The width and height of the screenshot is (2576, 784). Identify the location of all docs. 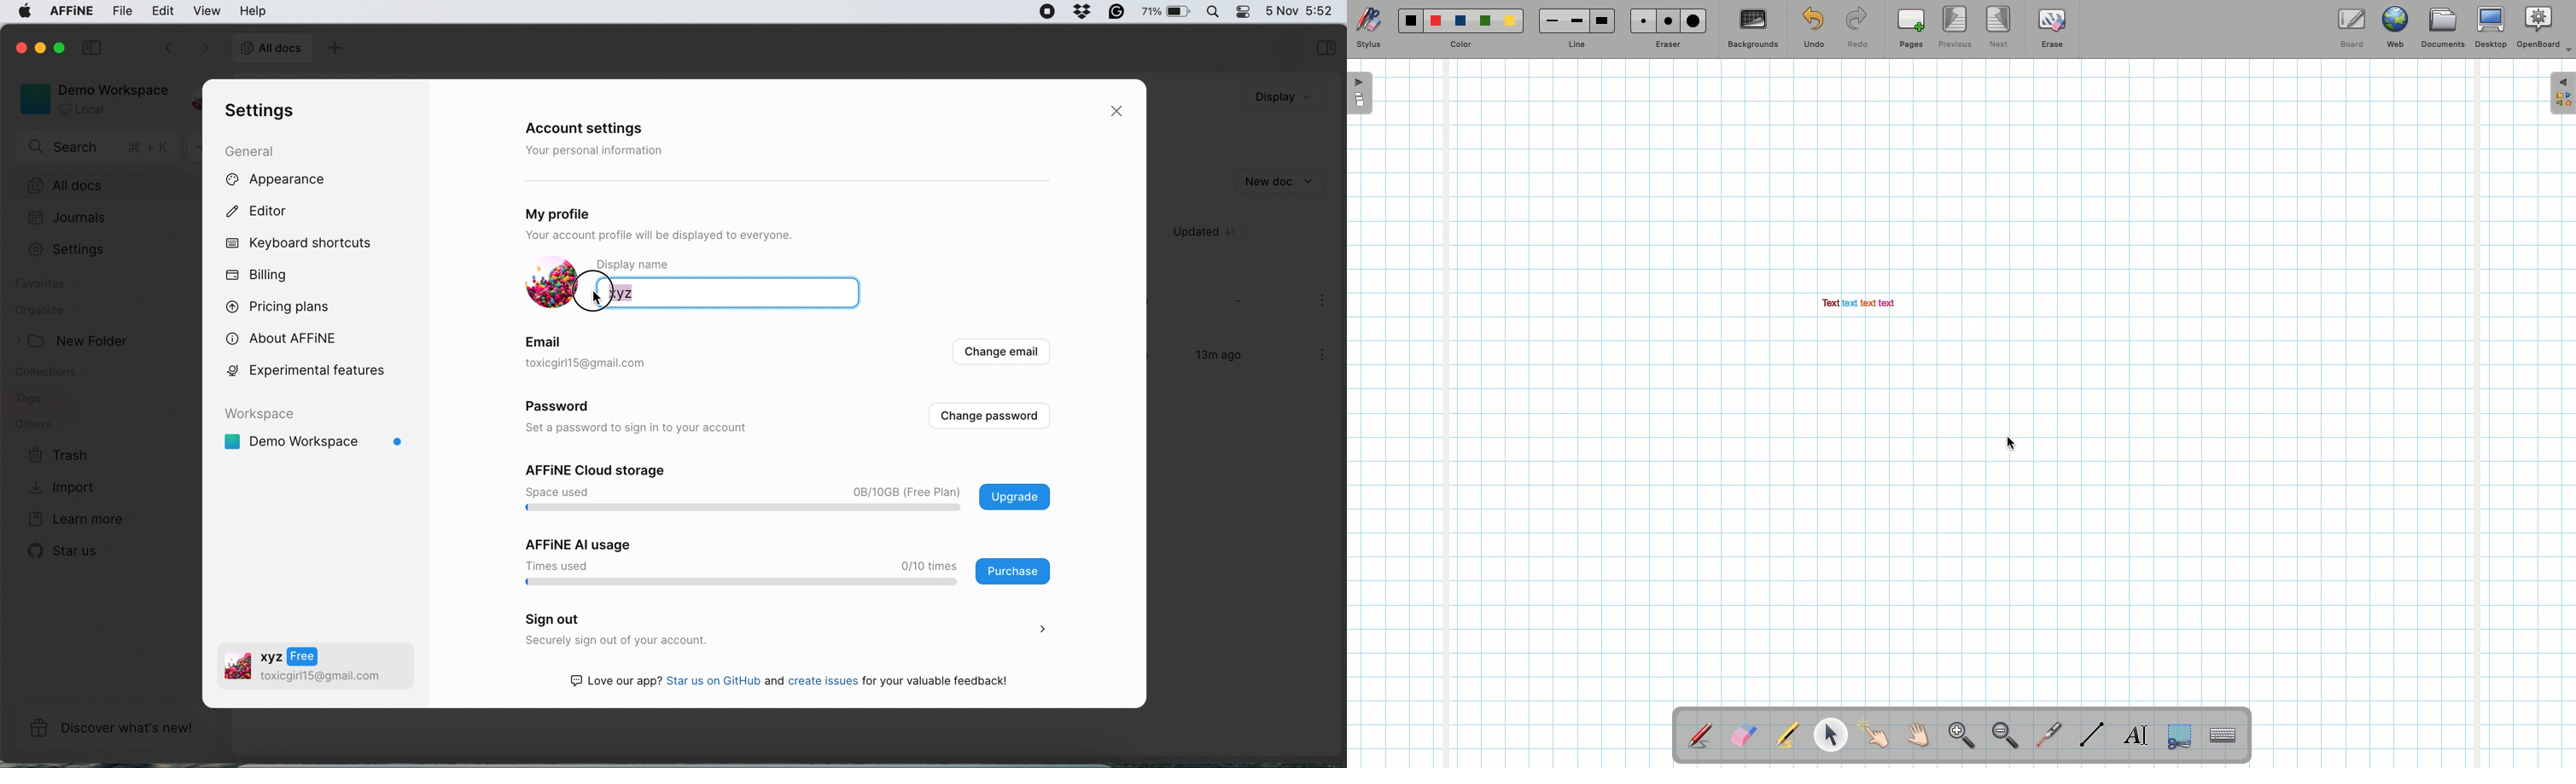
(271, 49).